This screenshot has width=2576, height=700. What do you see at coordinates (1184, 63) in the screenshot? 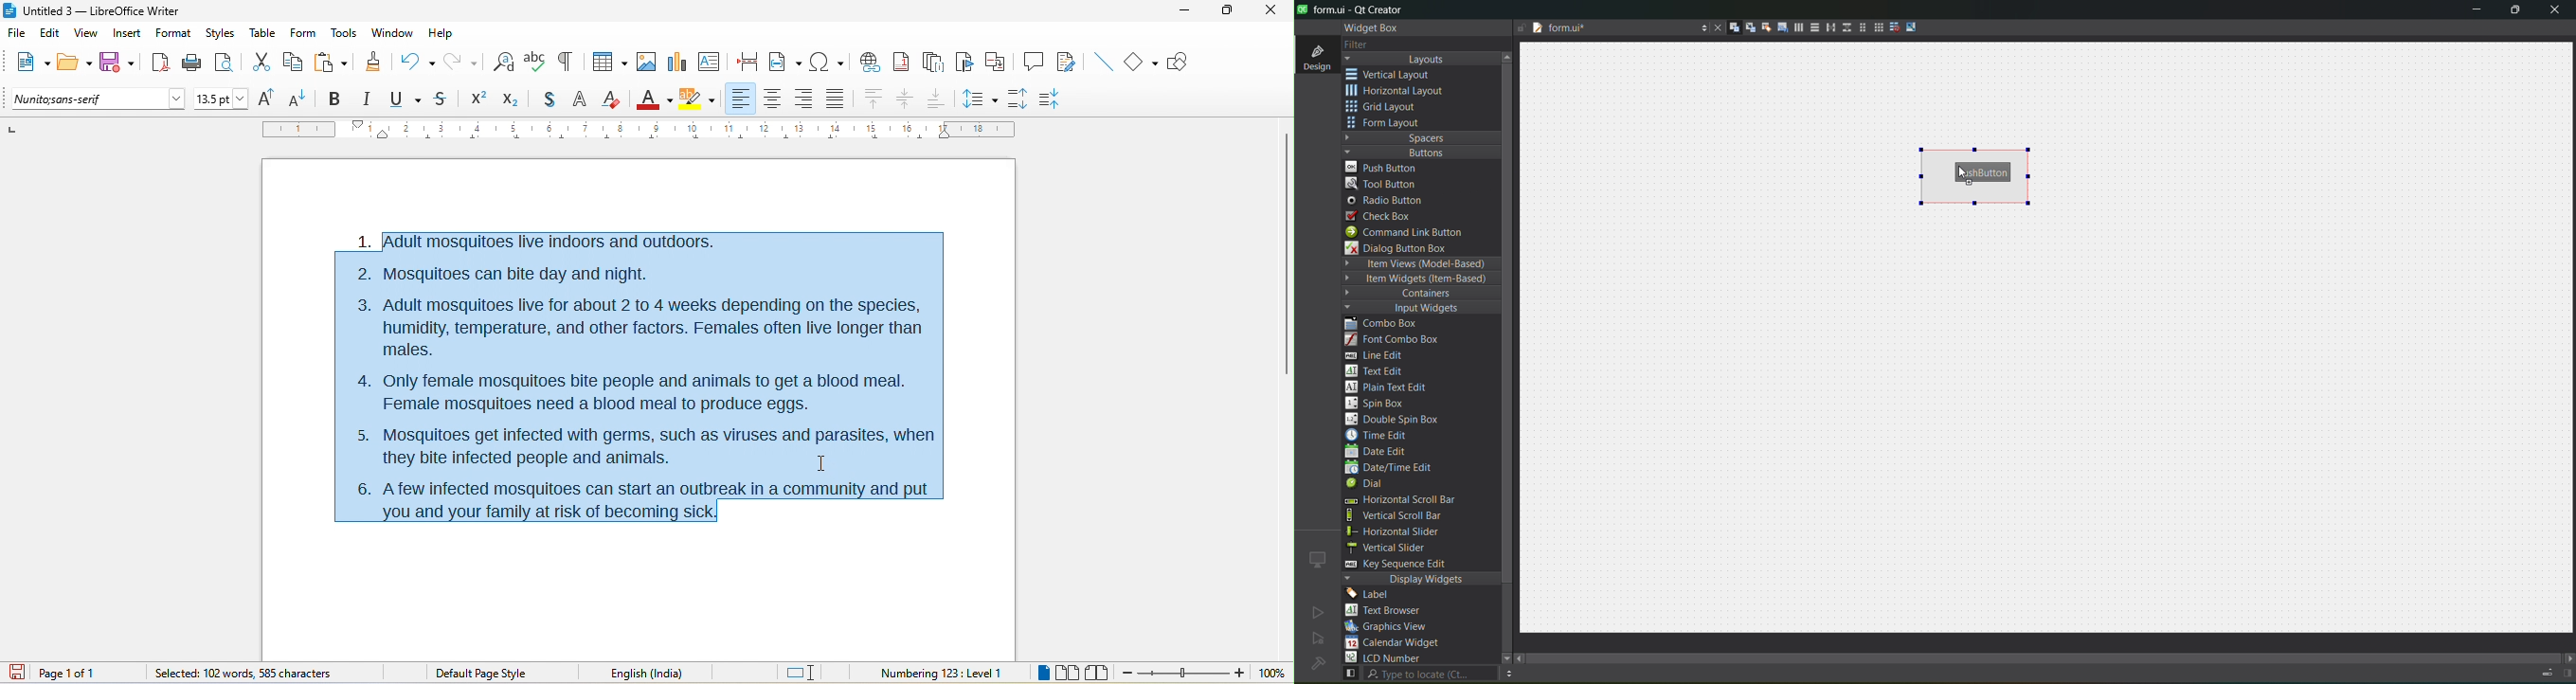
I see `show draw function` at bounding box center [1184, 63].